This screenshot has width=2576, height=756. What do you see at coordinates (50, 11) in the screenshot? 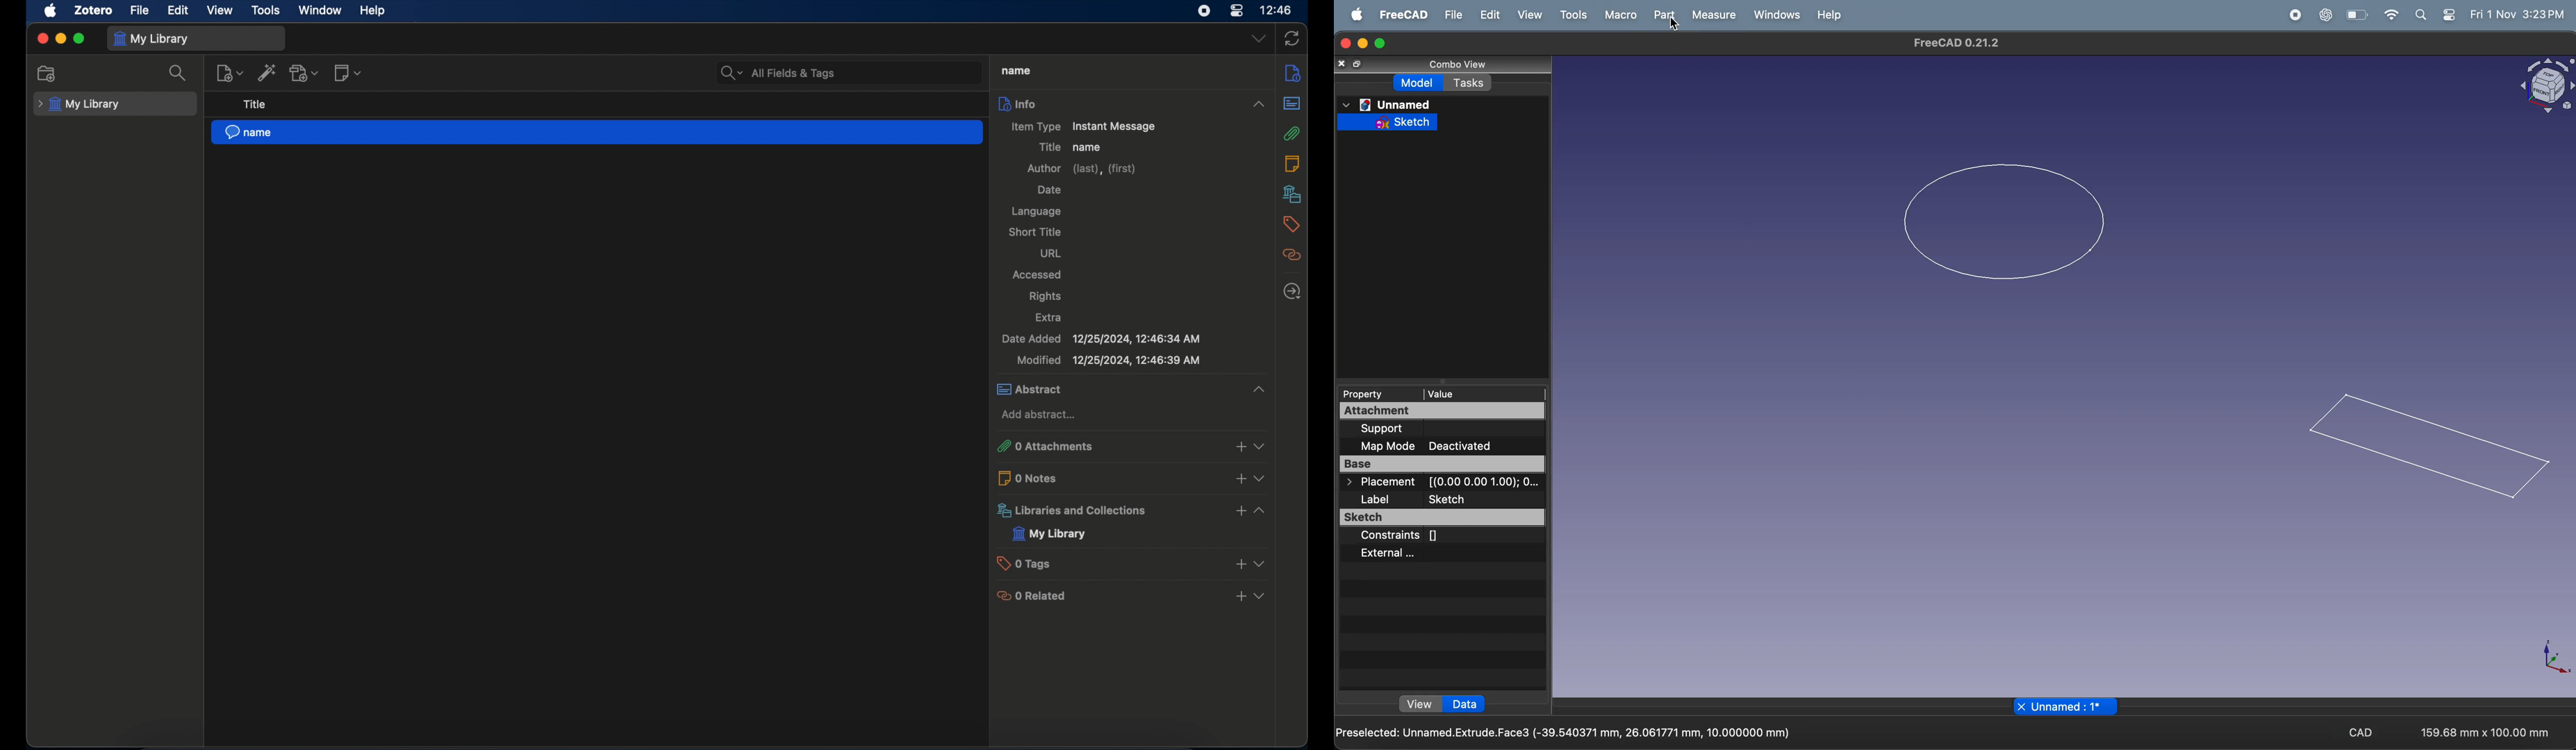
I see `apple` at bounding box center [50, 11].